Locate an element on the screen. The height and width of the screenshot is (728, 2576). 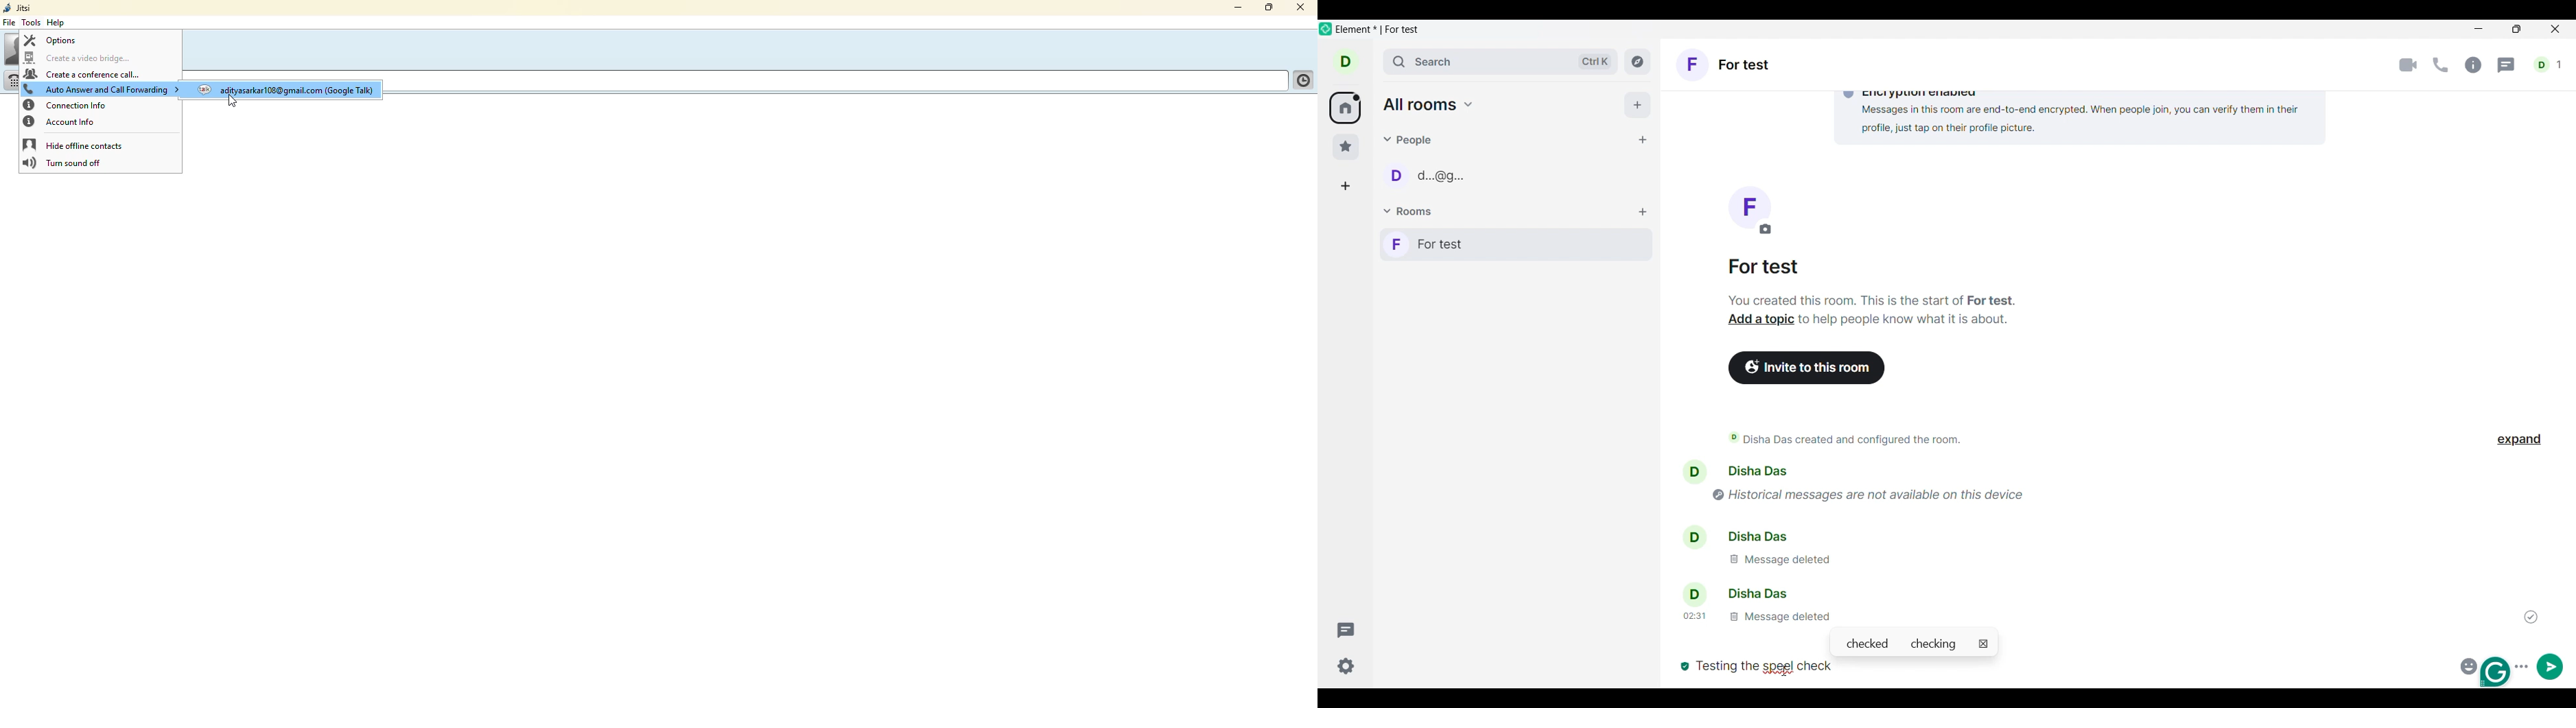
Software logo is located at coordinates (1326, 28).